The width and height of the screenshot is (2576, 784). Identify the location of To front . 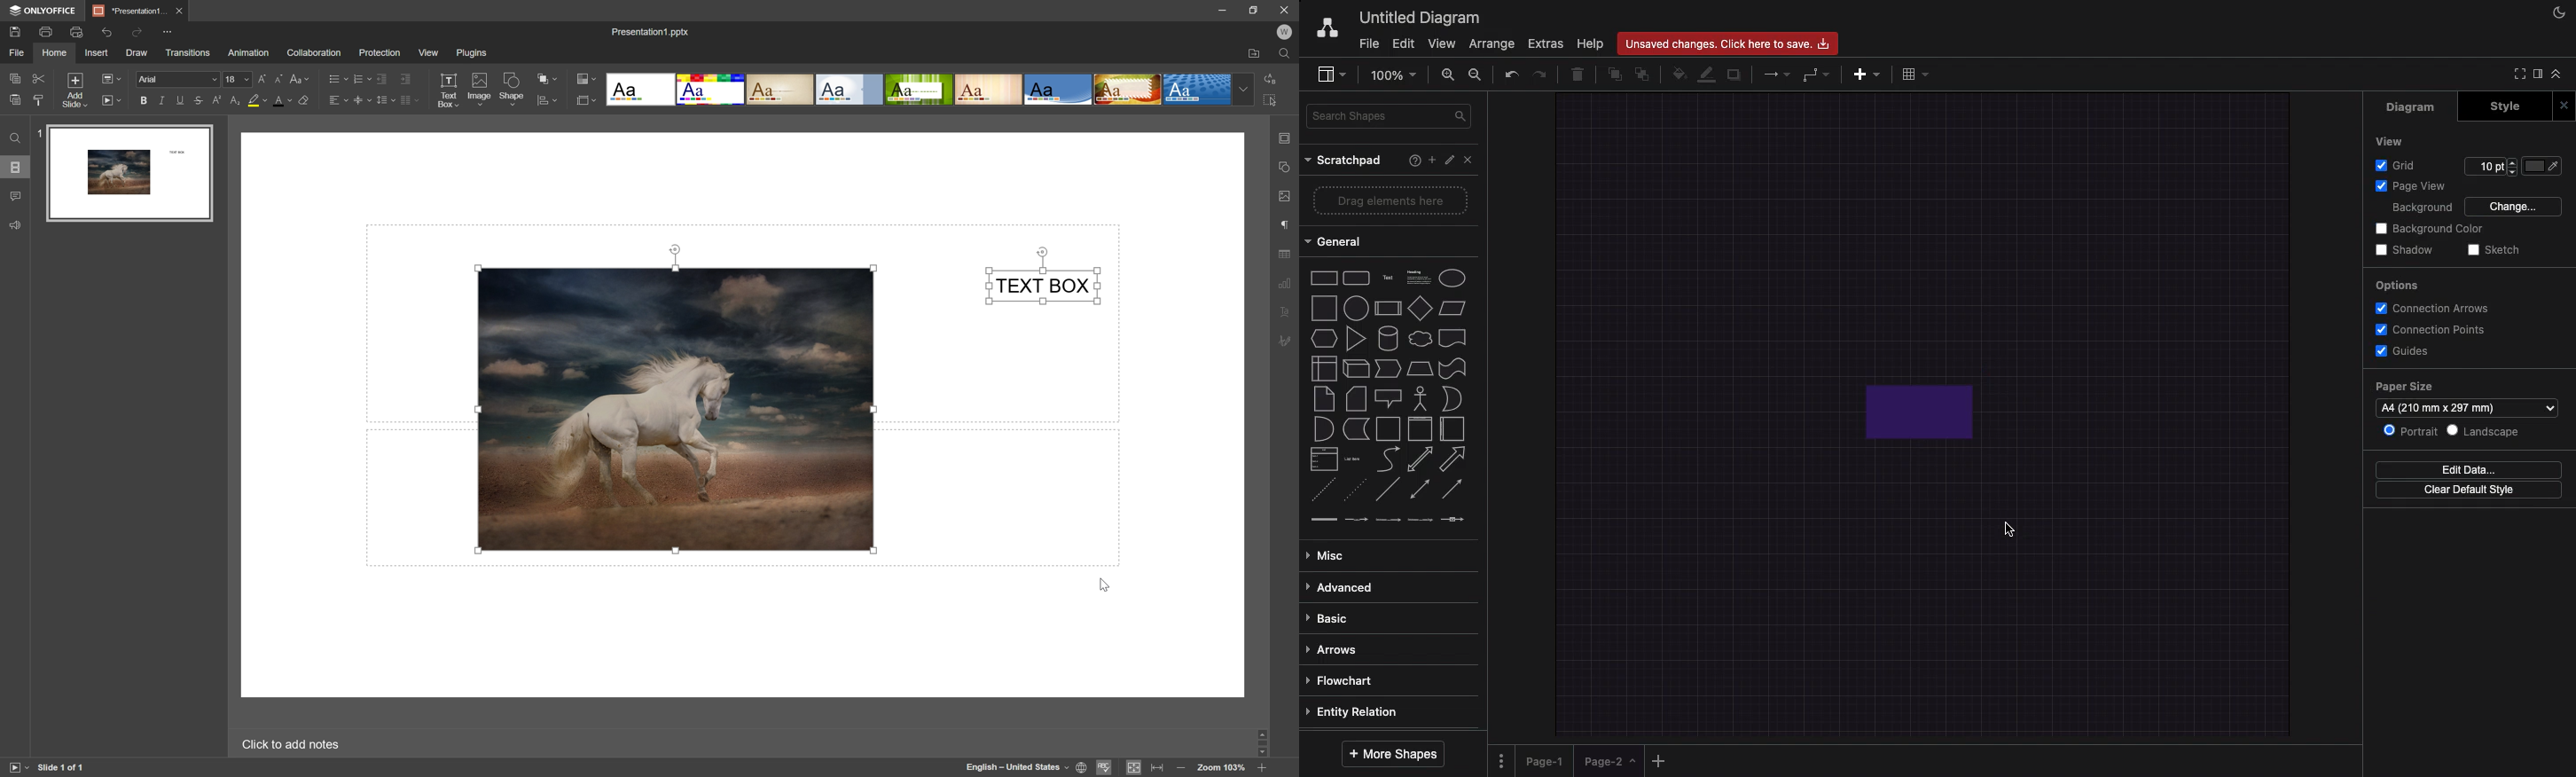
(1614, 72).